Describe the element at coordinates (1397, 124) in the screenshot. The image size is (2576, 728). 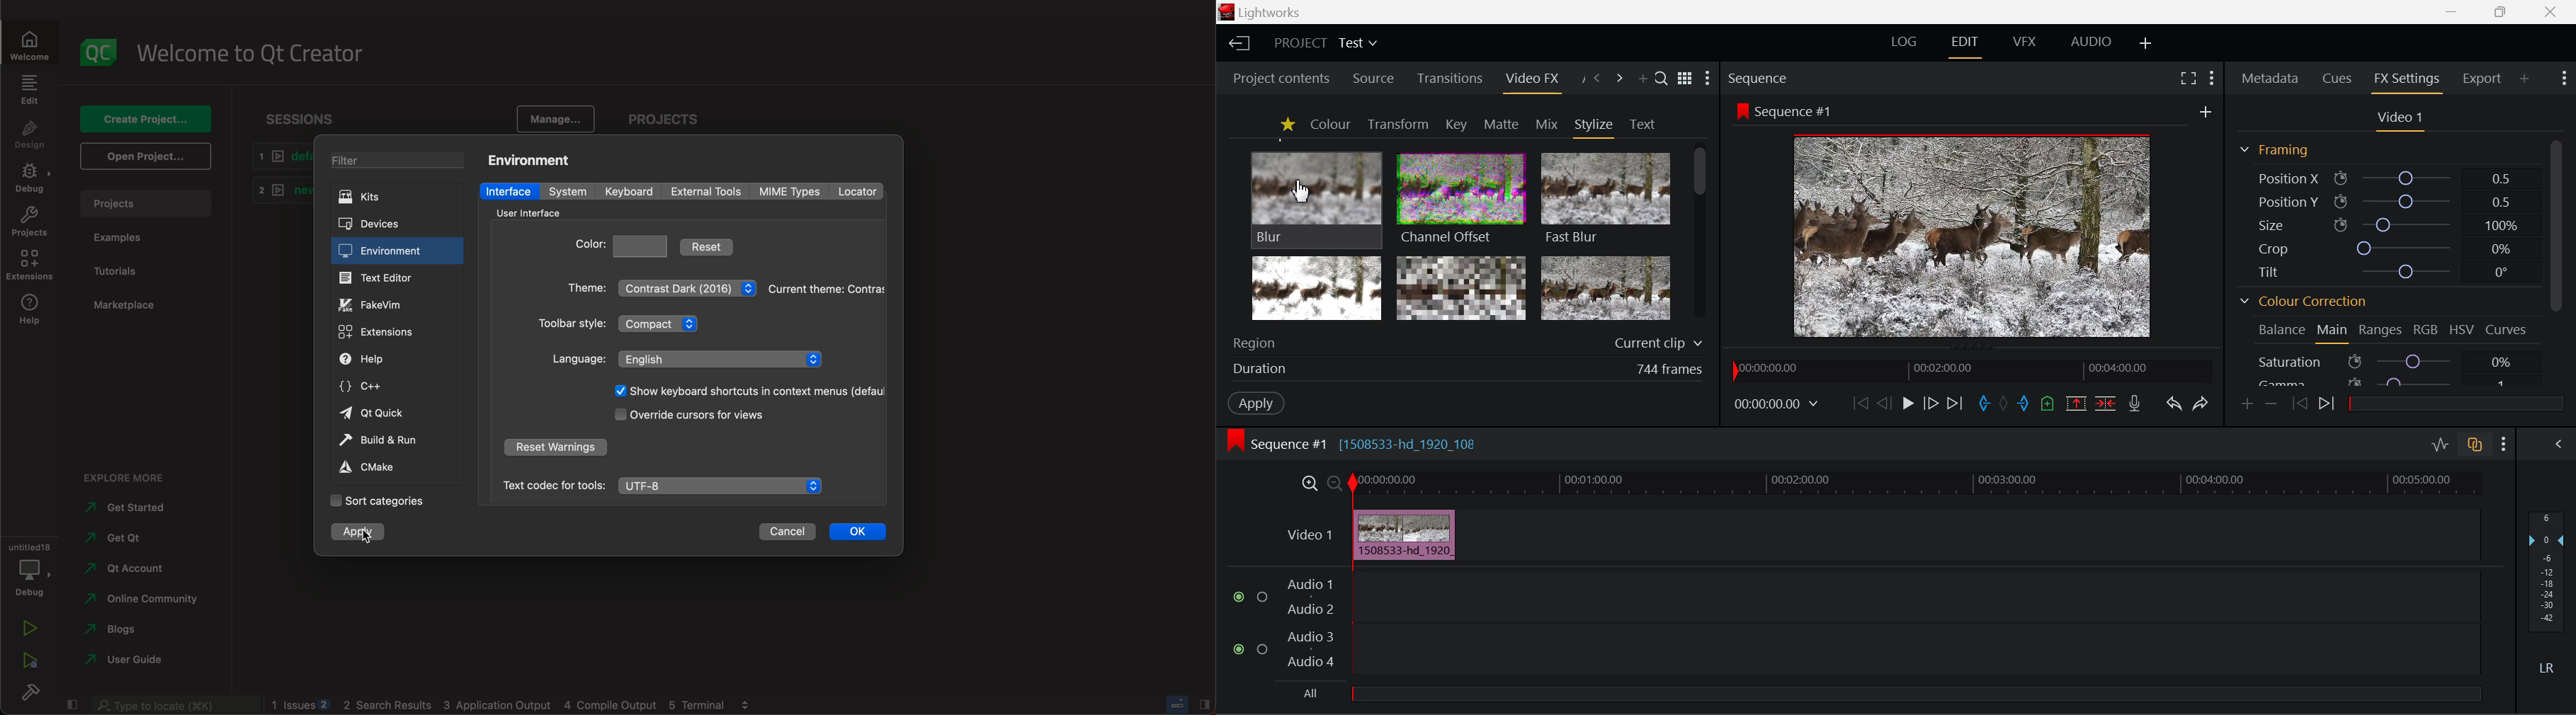
I see `Transform` at that location.